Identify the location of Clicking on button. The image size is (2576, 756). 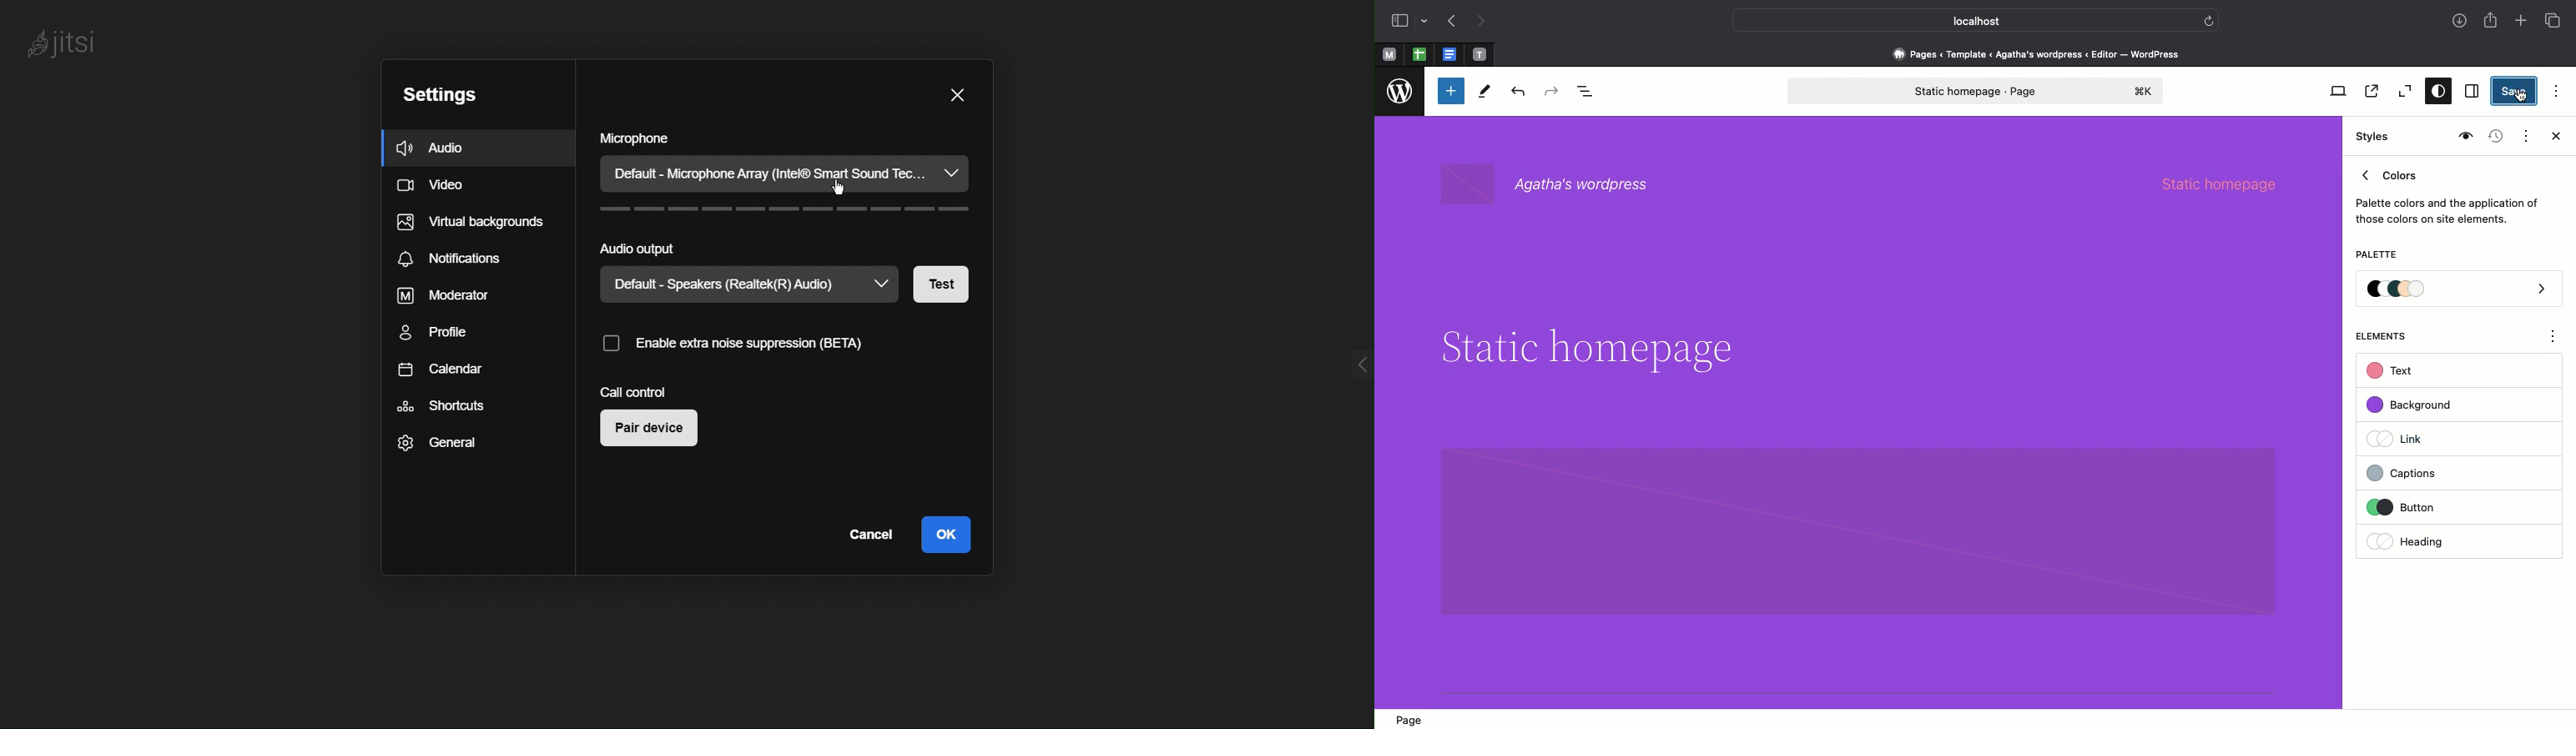
(2434, 508).